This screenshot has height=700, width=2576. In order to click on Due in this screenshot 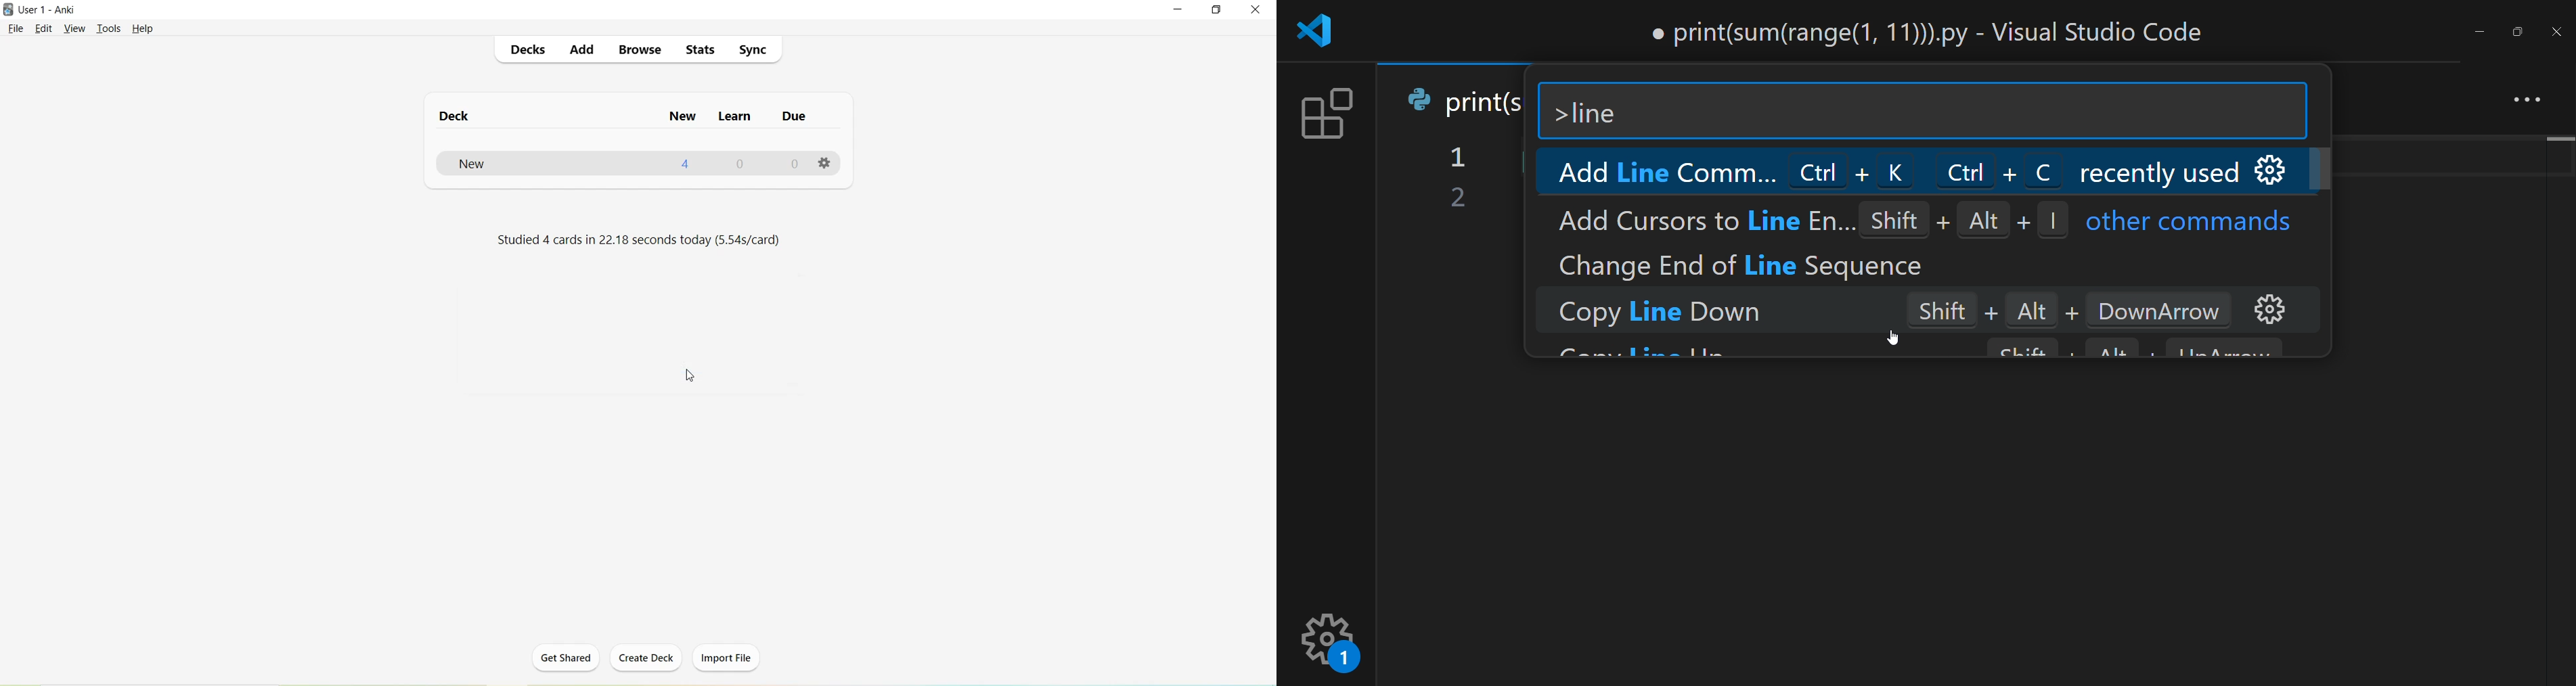, I will do `click(792, 118)`.